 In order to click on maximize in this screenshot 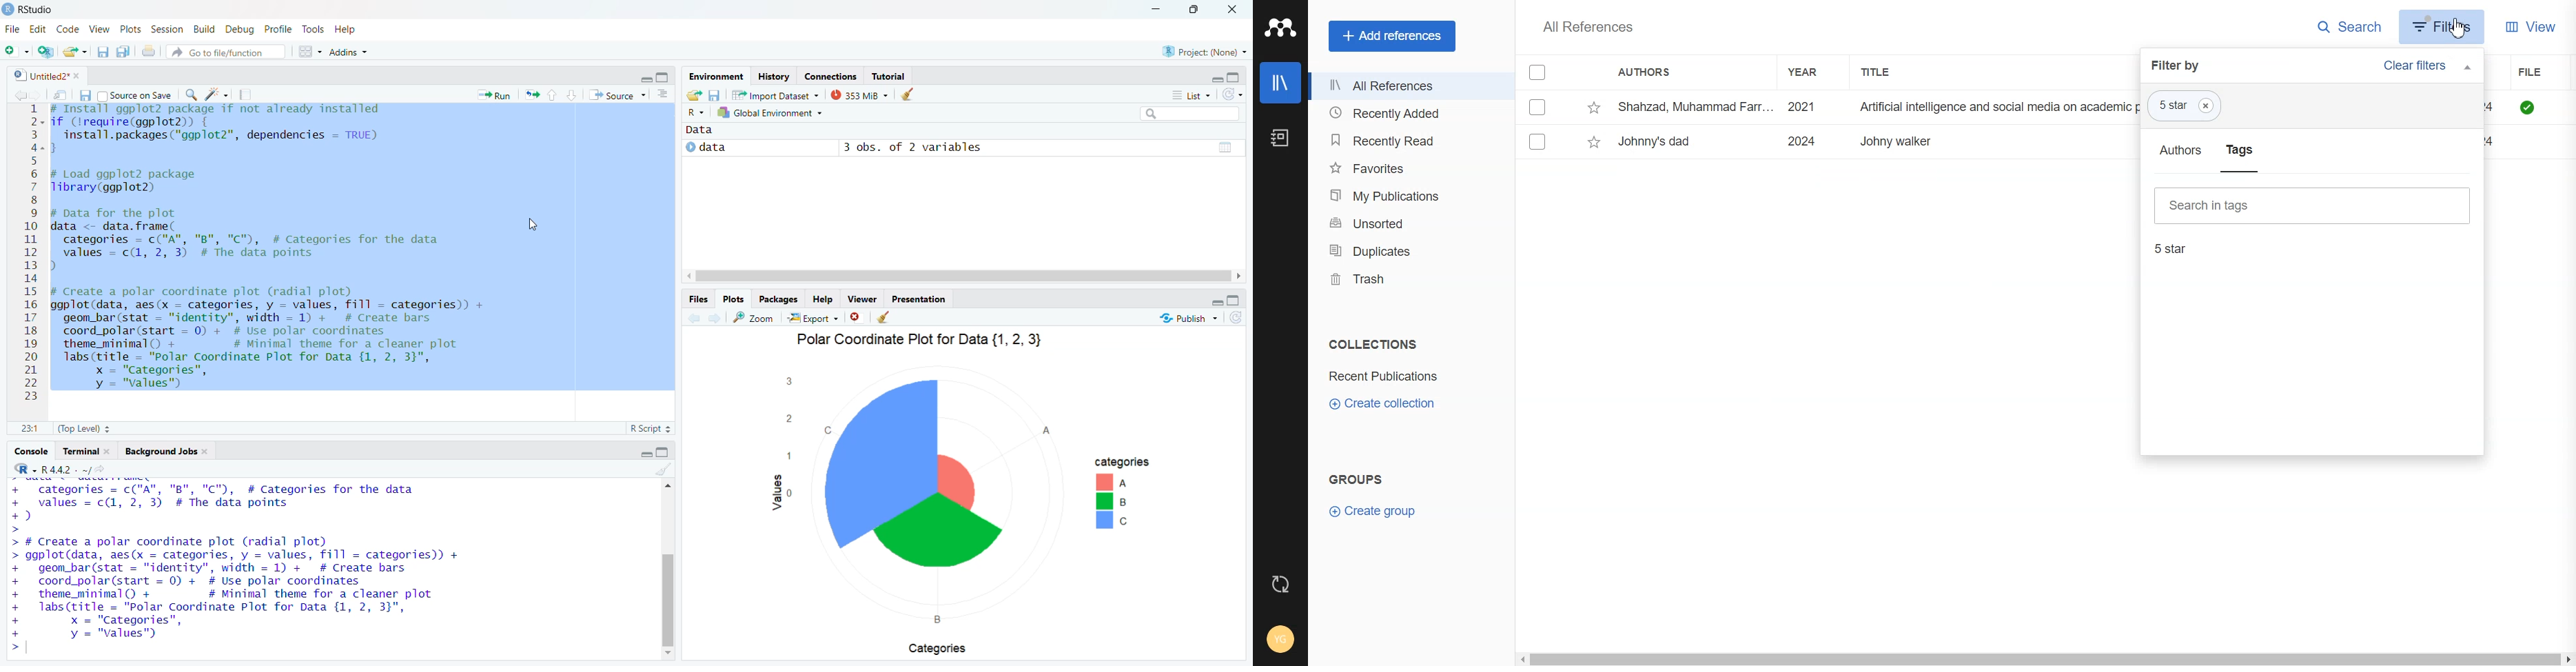, I will do `click(1190, 9)`.